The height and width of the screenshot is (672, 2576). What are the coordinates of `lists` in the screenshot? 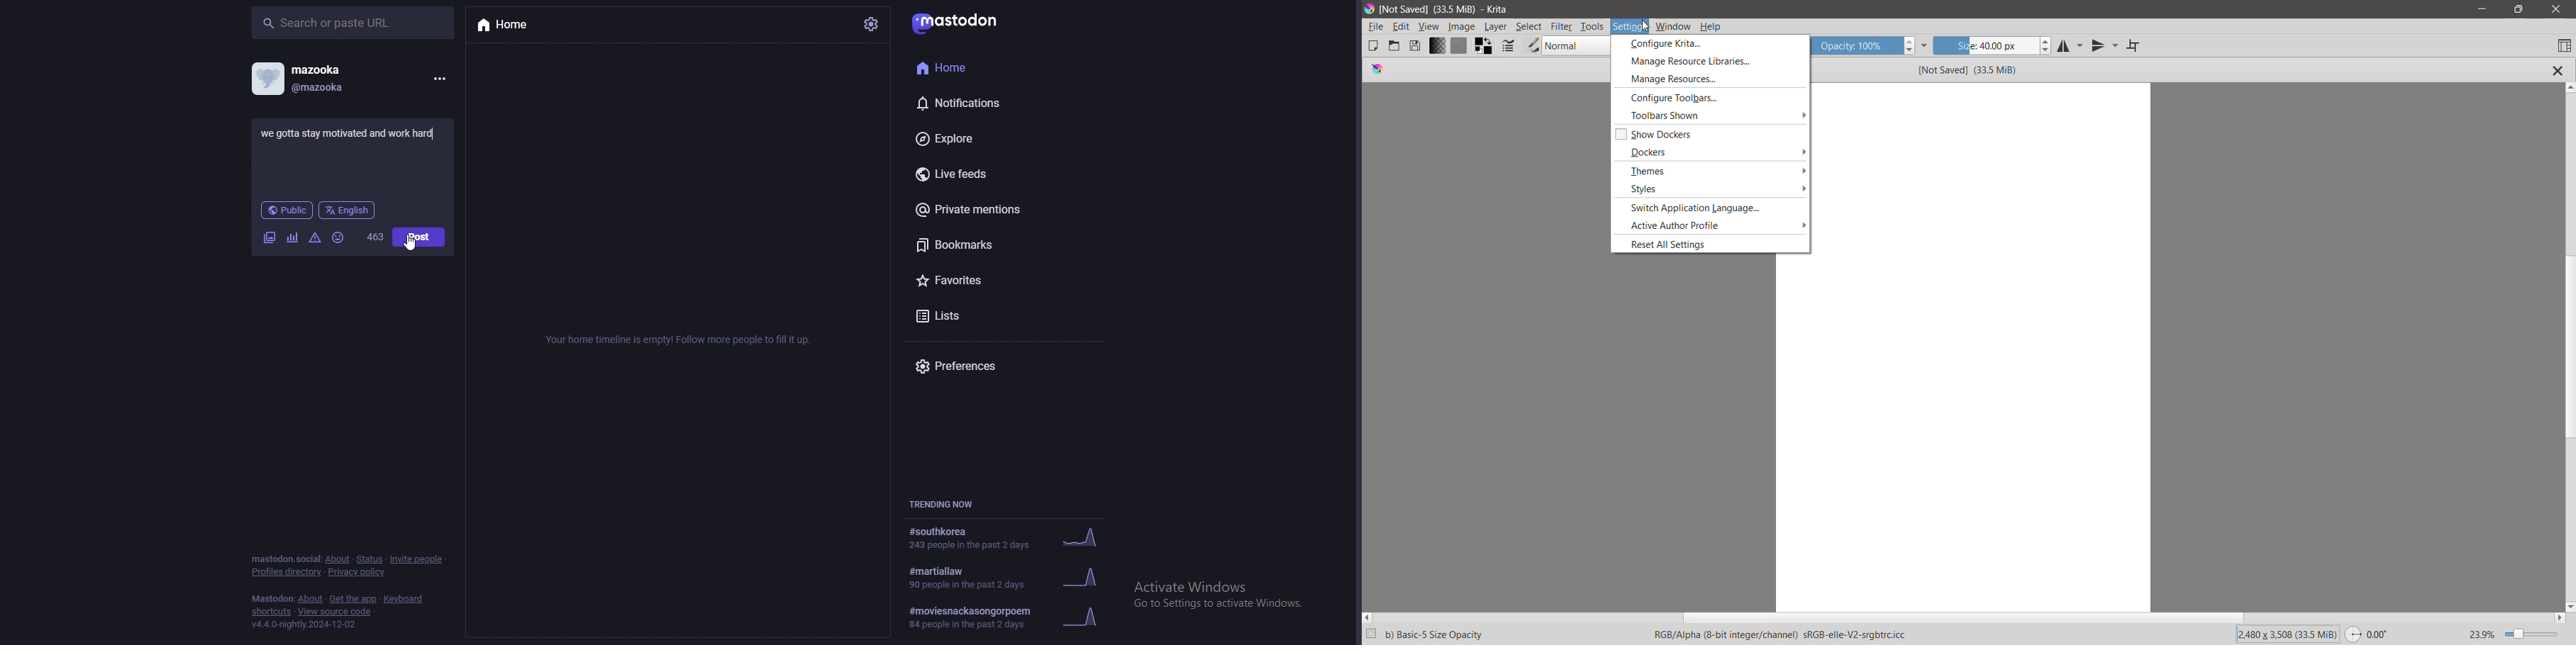 It's located at (982, 318).